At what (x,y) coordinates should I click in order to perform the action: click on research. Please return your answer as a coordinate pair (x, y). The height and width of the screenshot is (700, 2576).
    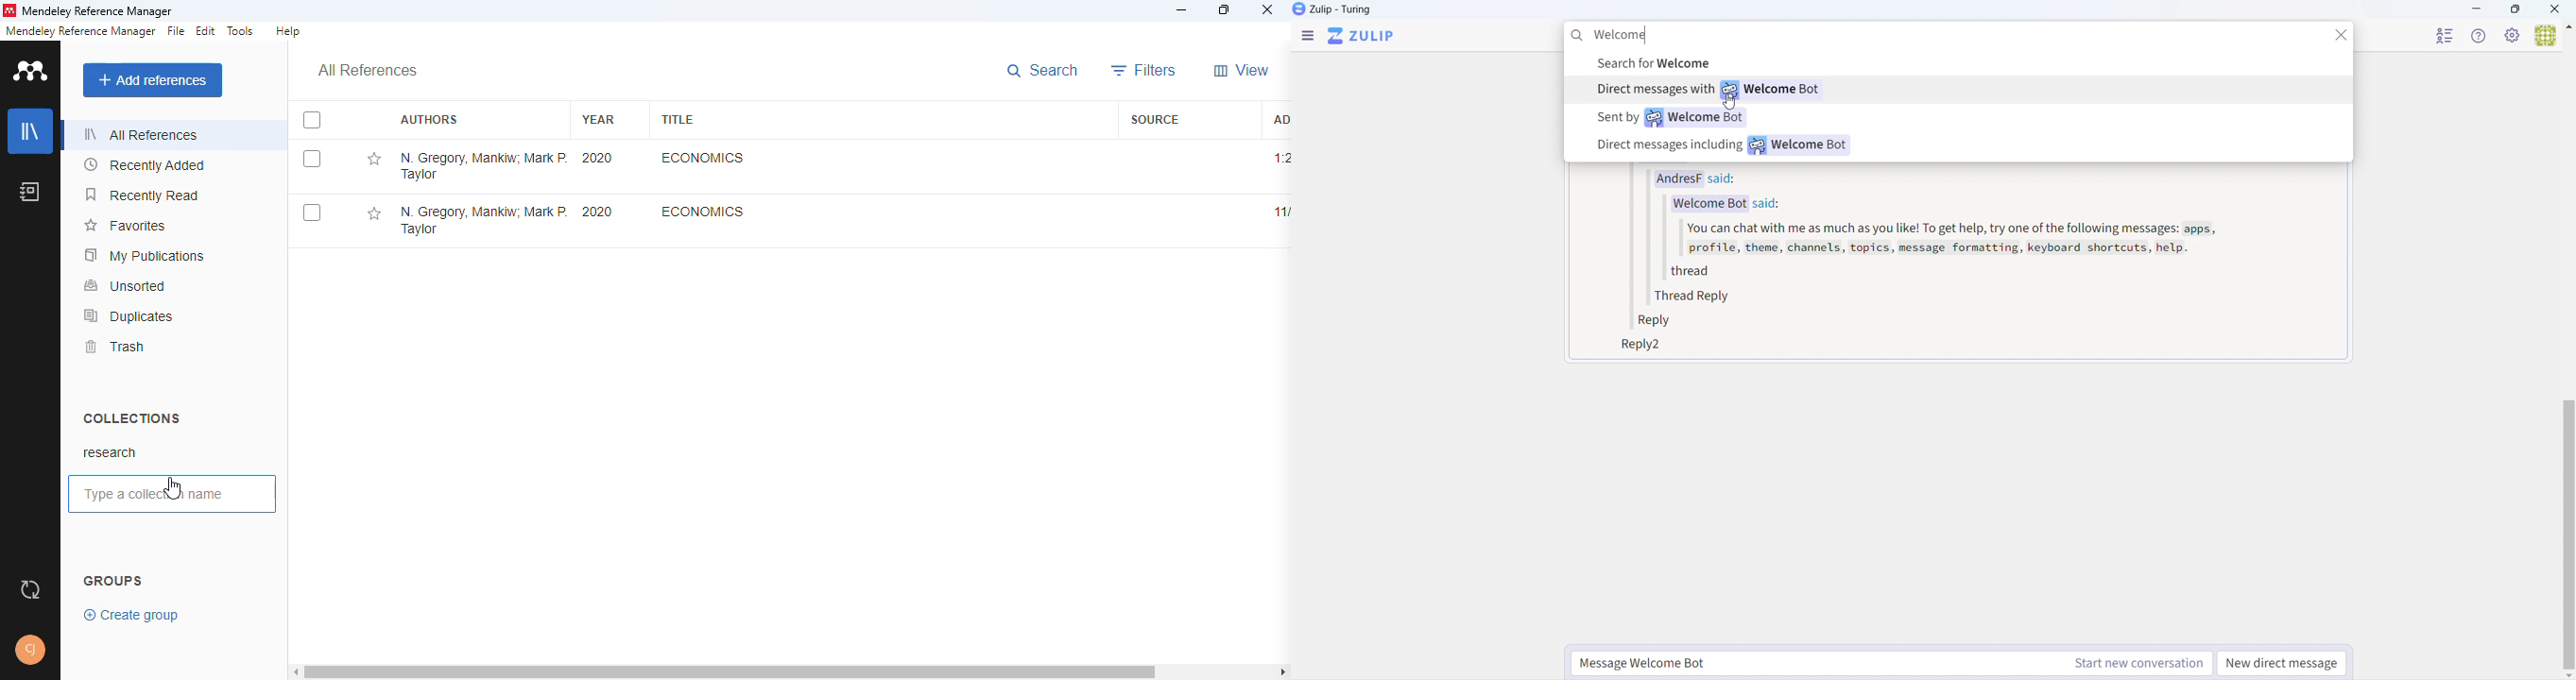
    Looking at the image, I should click on (111, 452).